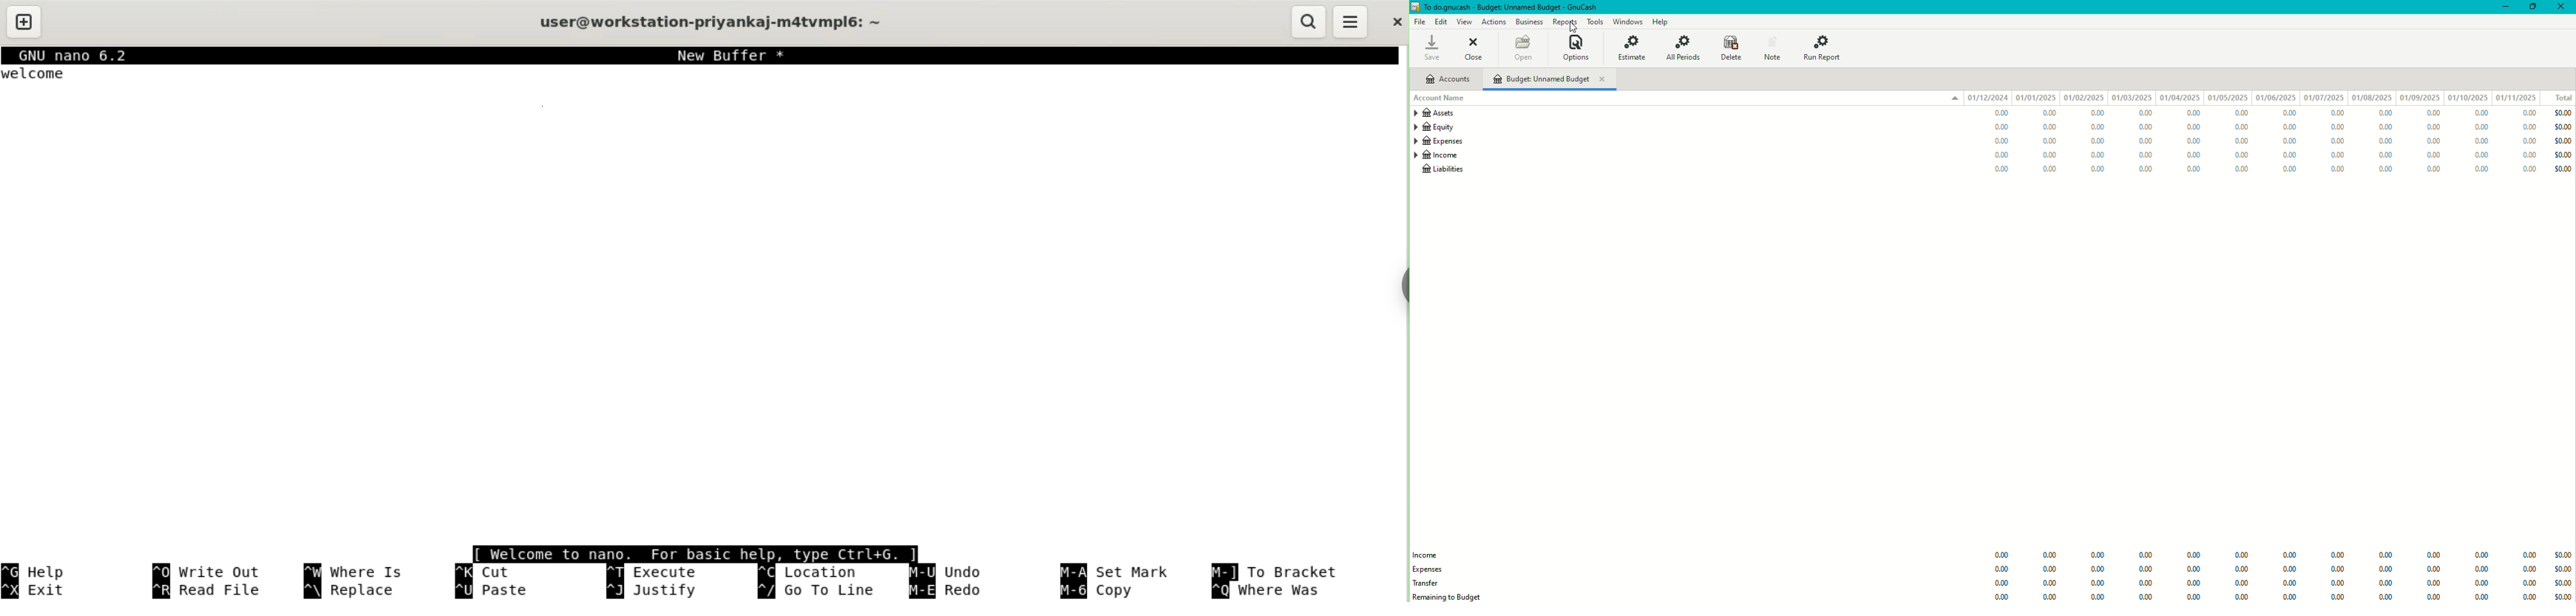 This screenshot has width=2576, height=616. I want to click on 0.00, so click(2049, 127).